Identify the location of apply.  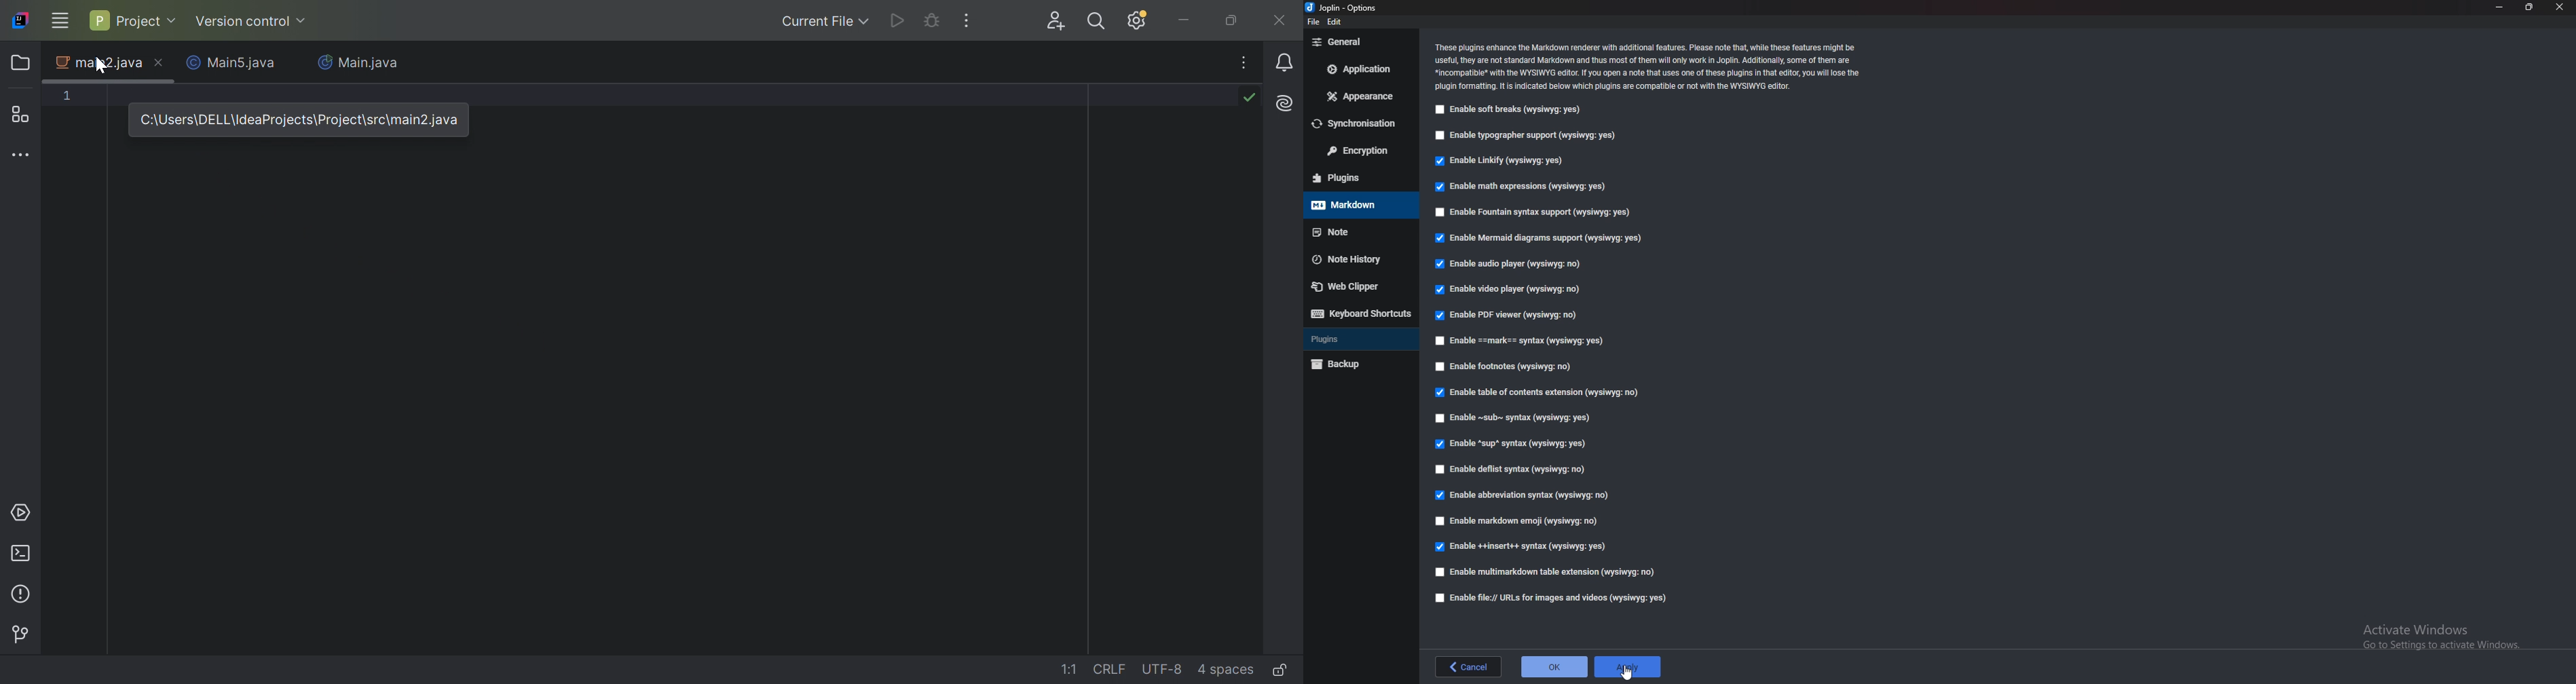
(1632, 667).